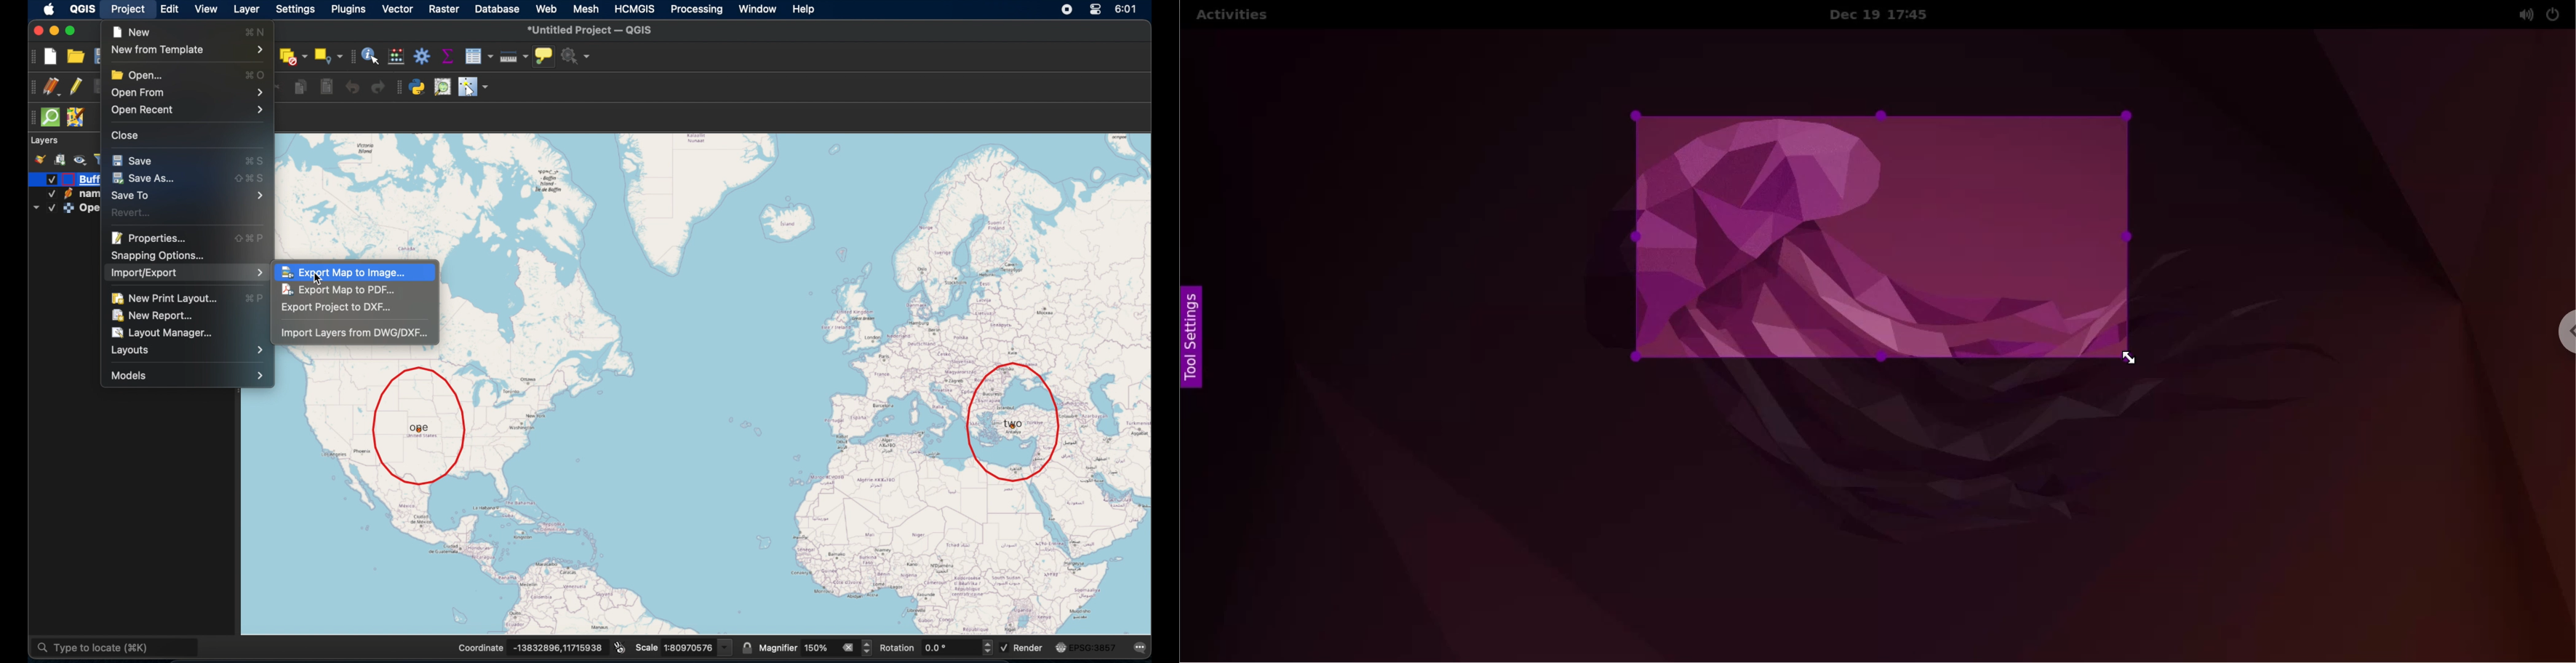 Image resolution: width=2576 pixels, height=672 pixels. What do you see at coordinates (261, 160) in the screenshot?
I see `command S` at bounding box center [261, 160].